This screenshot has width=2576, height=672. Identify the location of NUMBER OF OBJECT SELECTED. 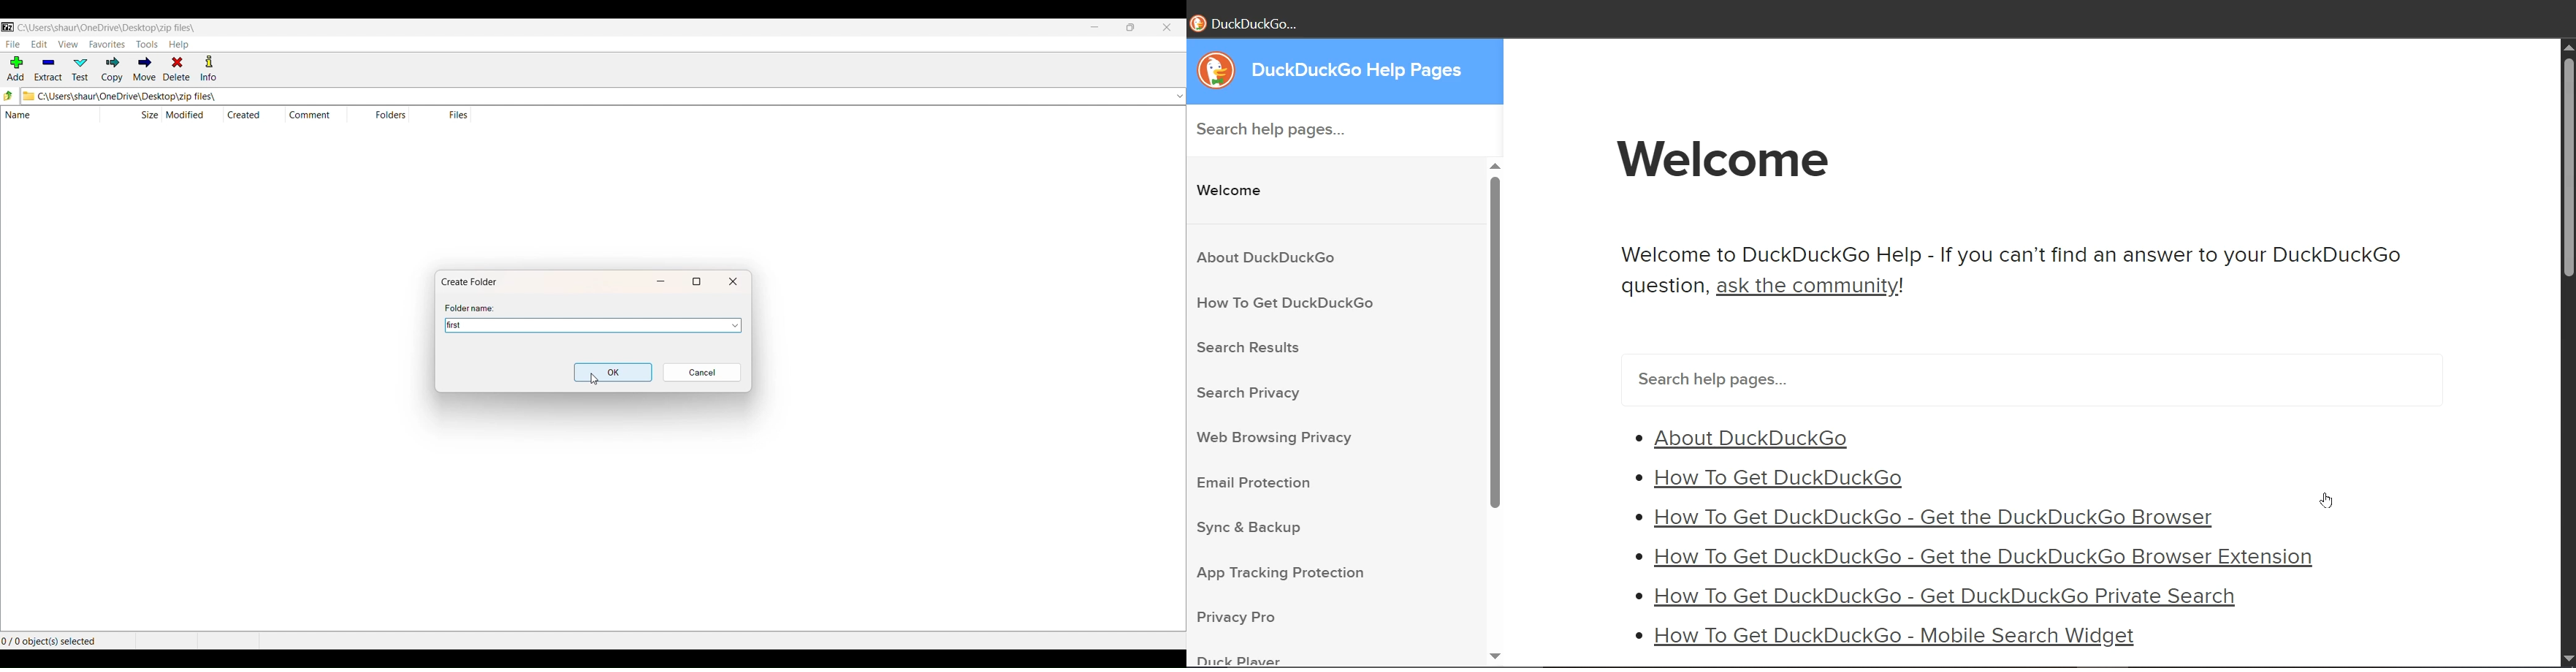
(65, 639).